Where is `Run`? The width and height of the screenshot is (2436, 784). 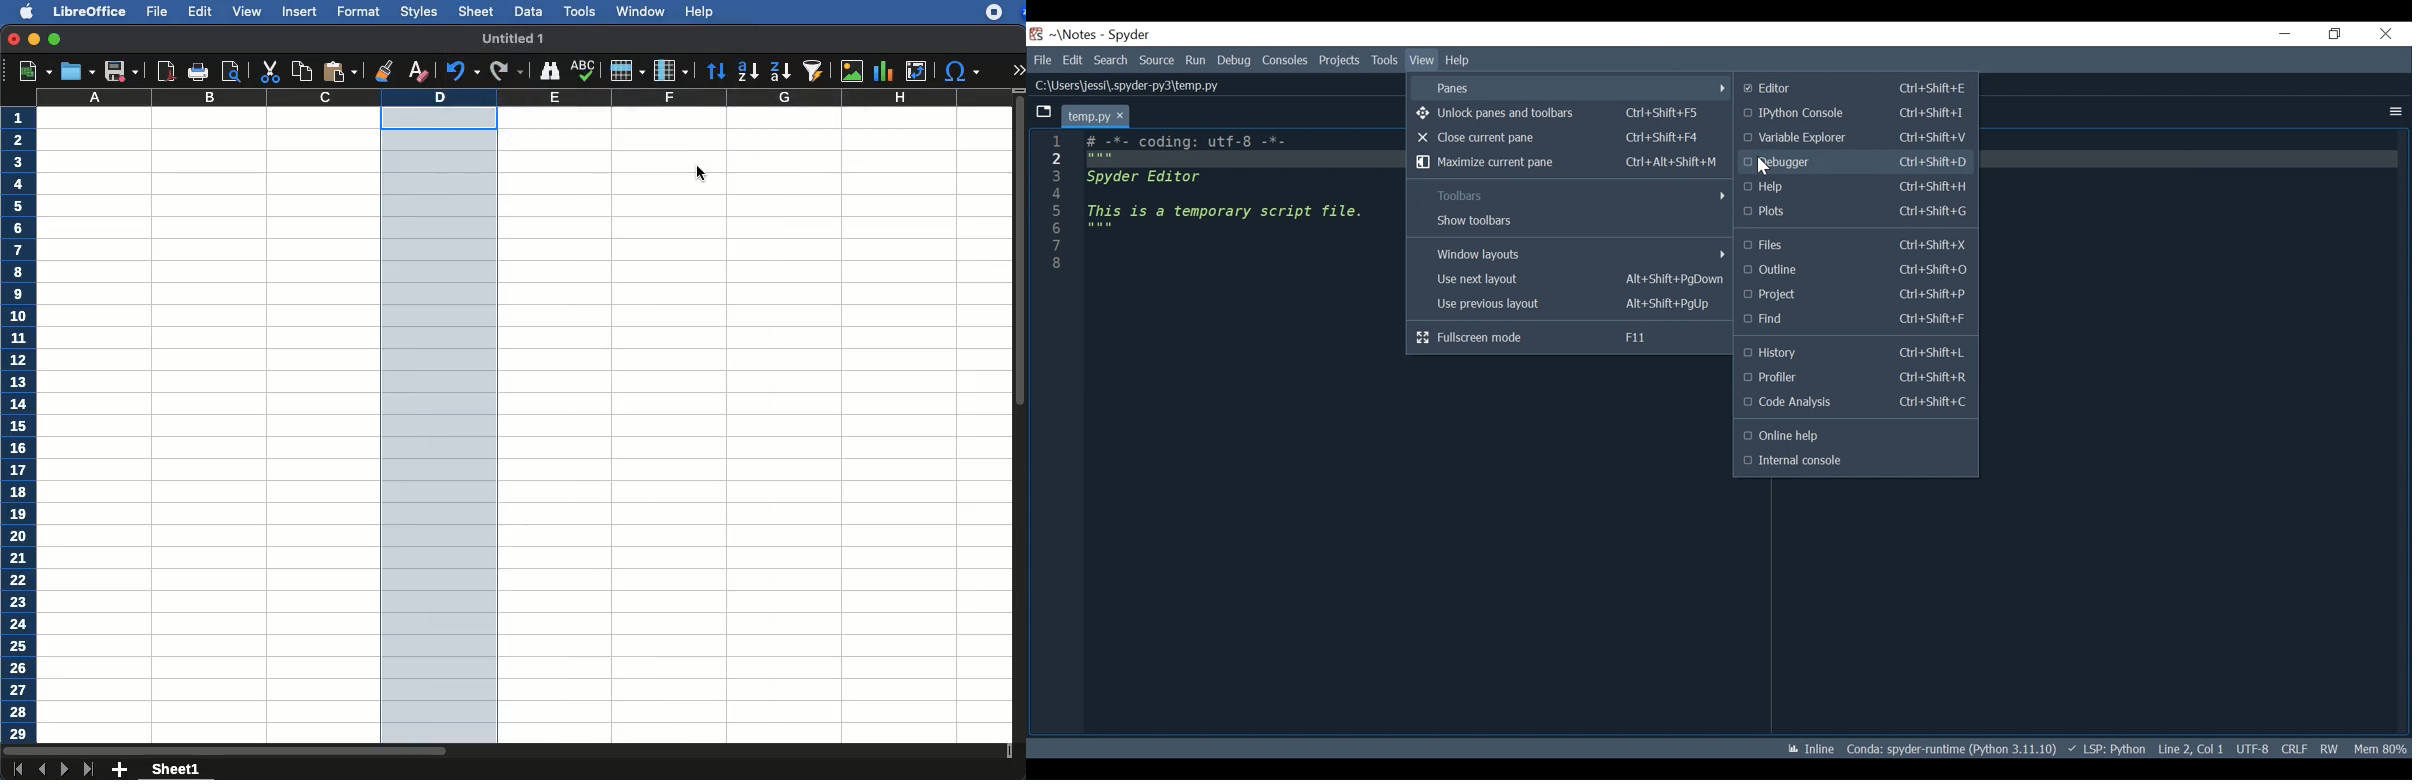
Run is located at coordinates (1196, 60).